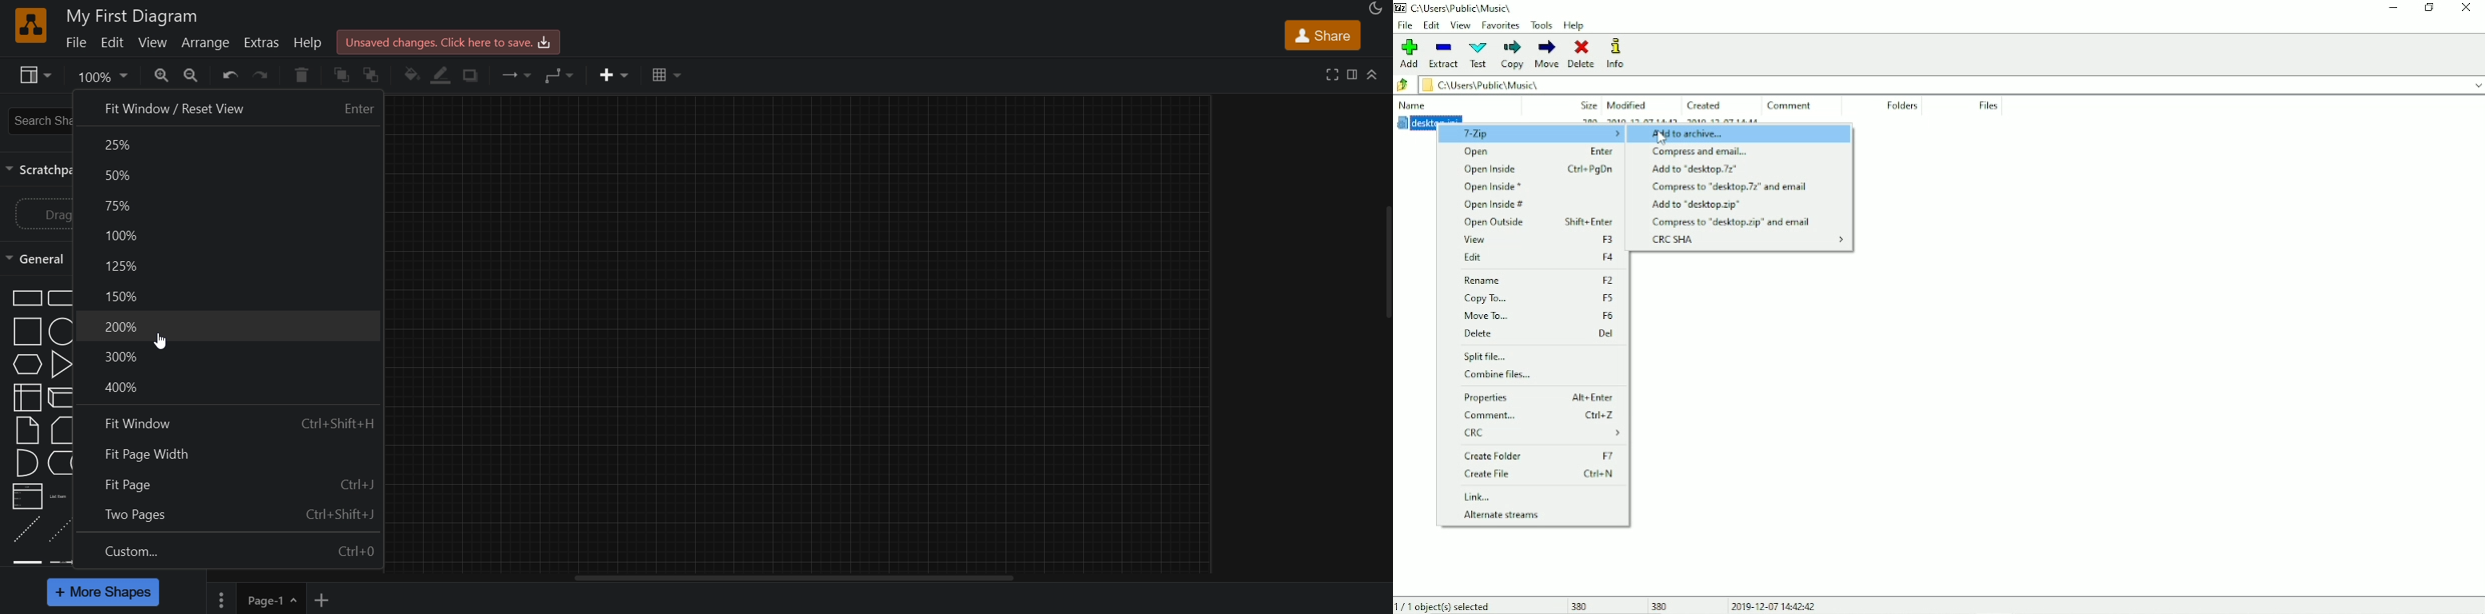 The height and width of the screenshot is (616, 2492). Describe the element at coordinates (560, 74) in the screenshot. I see `waypoints` at that location.